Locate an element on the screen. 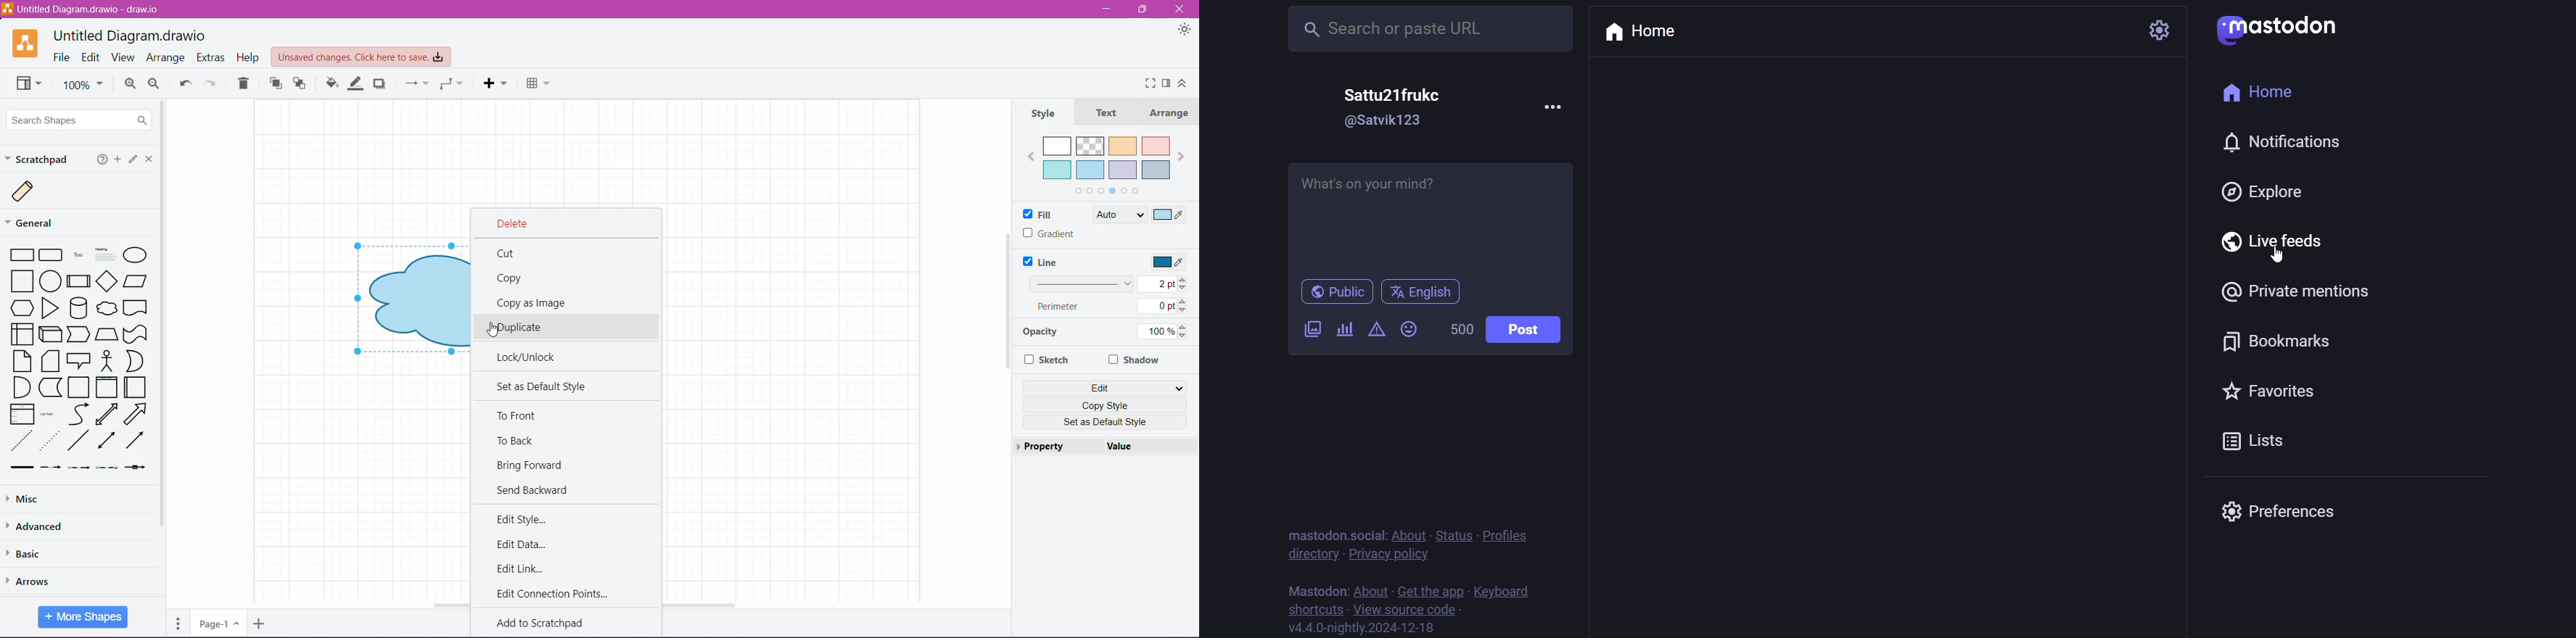 The height and width of the screenshot is (644, 2576). public is located at coordinates (1338, 292).